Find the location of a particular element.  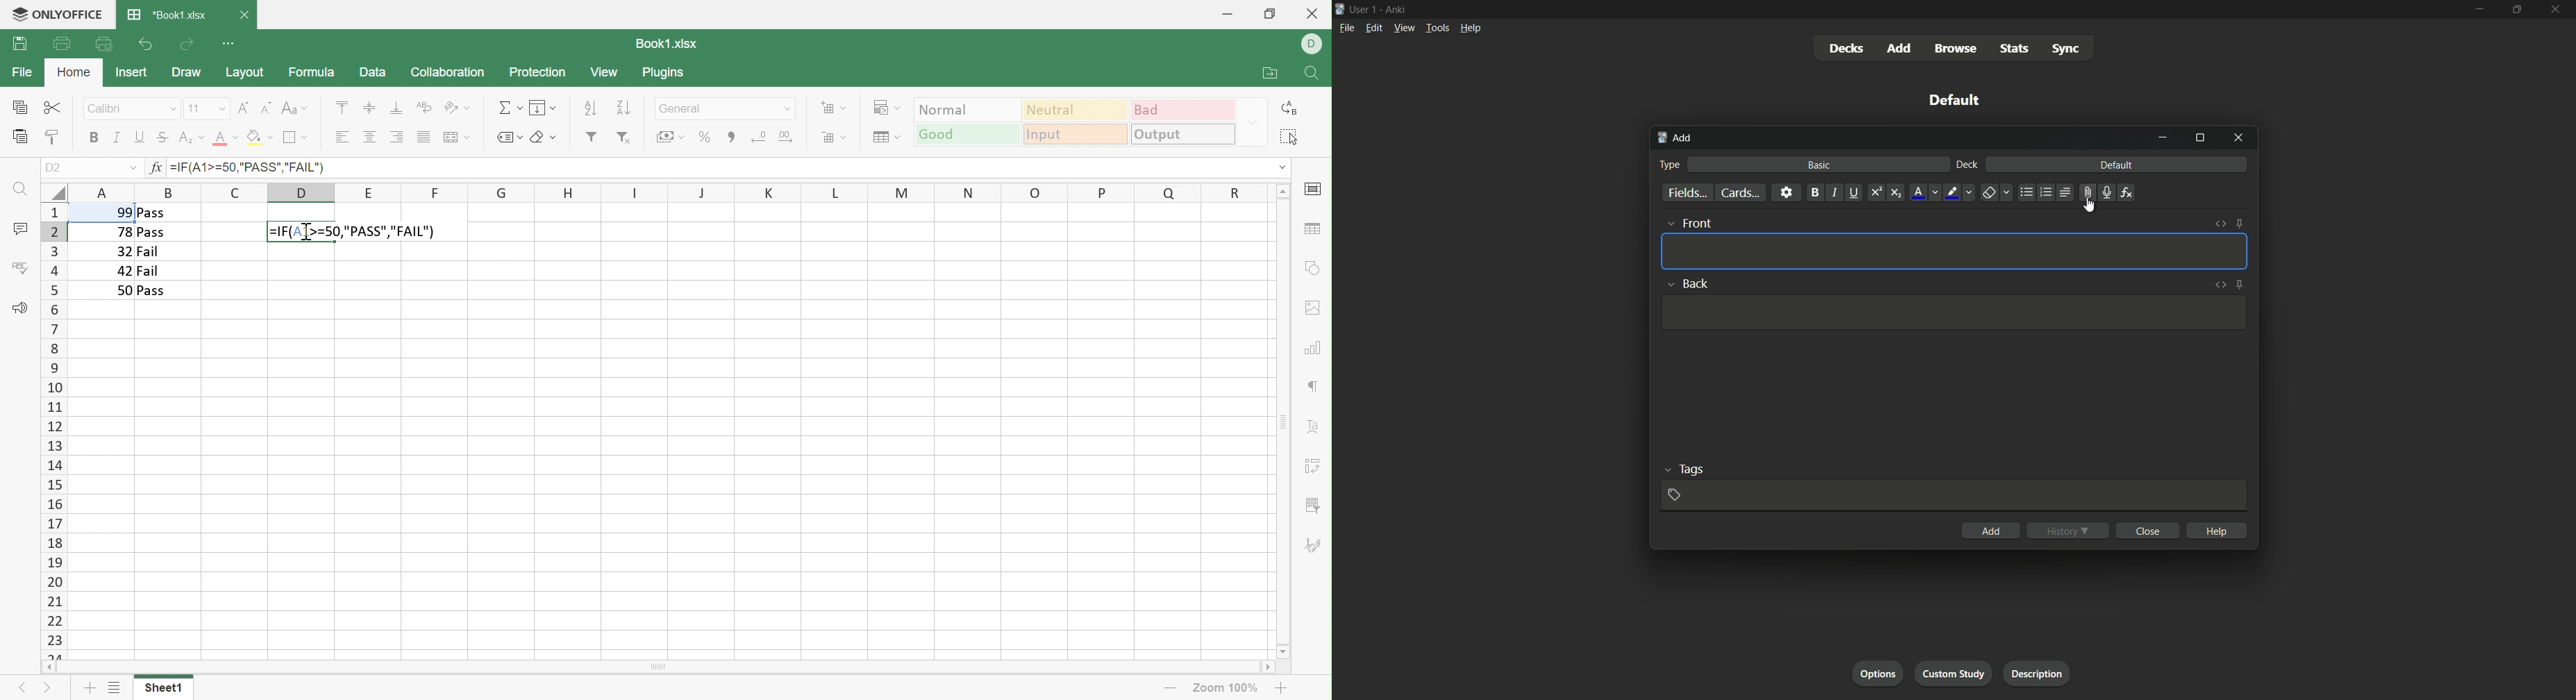

file menu is located at coordinates (1345, 27).